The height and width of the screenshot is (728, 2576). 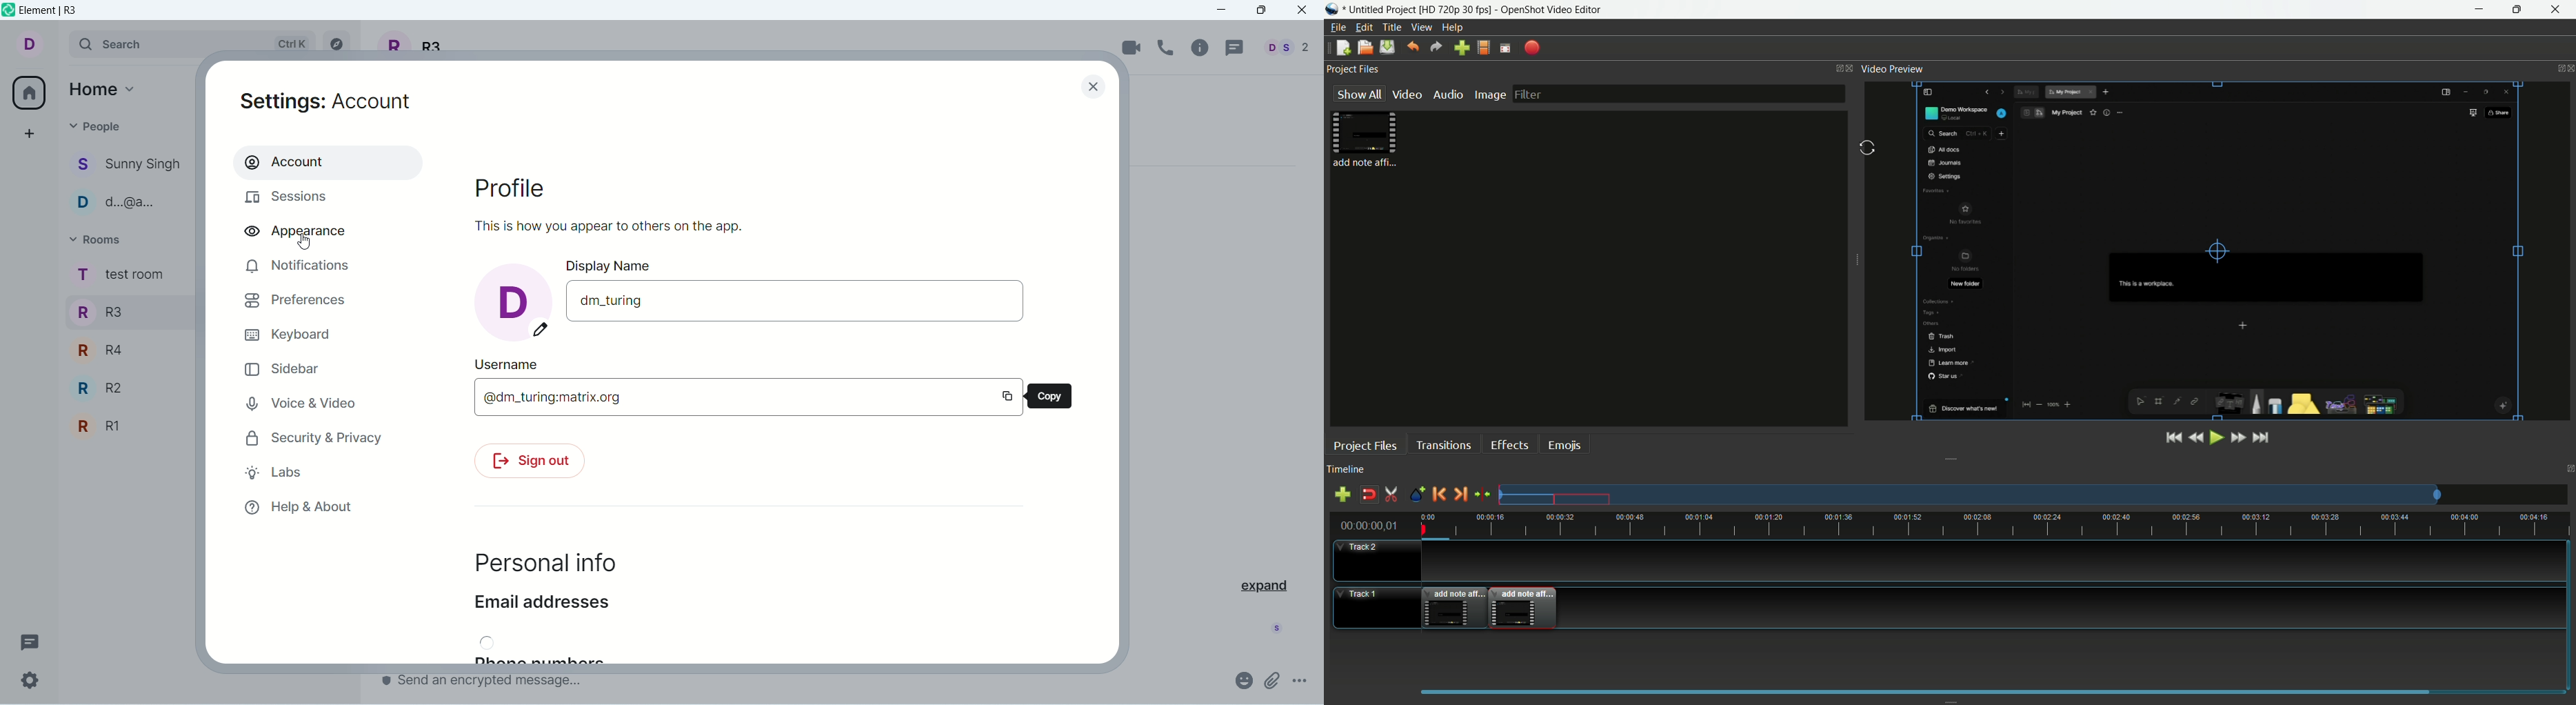 What do you see at coordinates (1367, 494) in the screenshot?
I see `disable snap` at bounding box center [1367, 494].